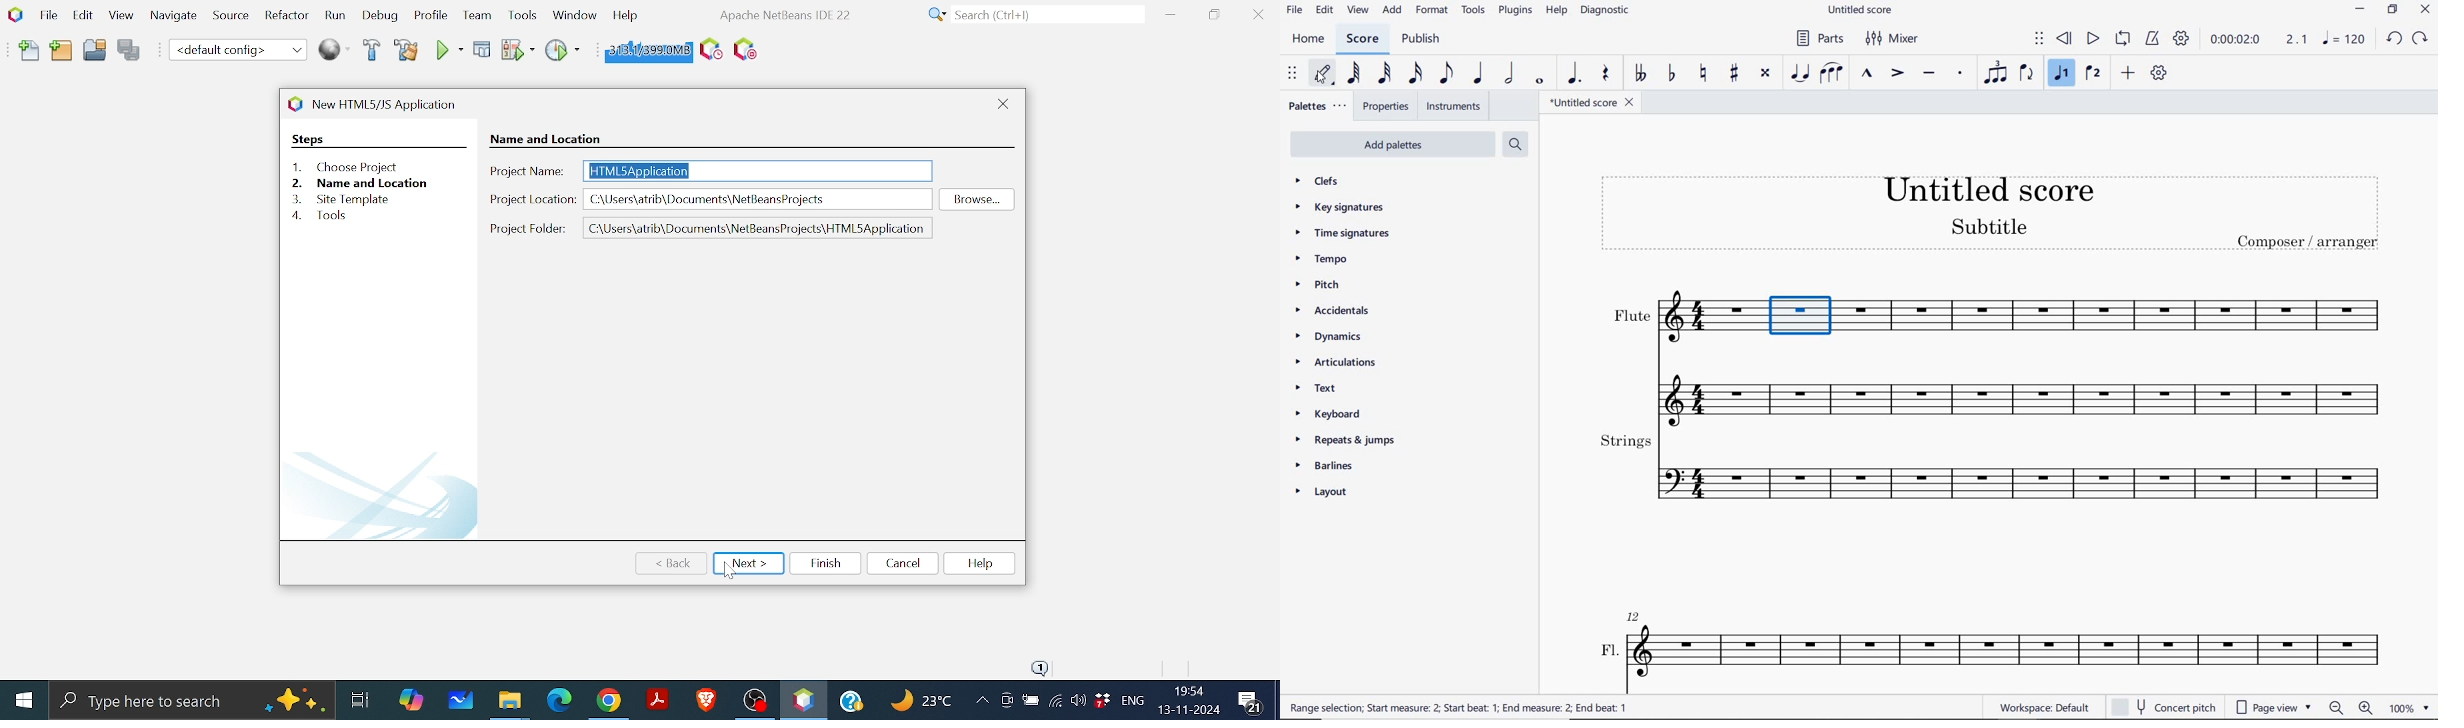 This screenshot has height=728, width=2464. I want to click on TOGGLE SHARP, so click(1734, 72).